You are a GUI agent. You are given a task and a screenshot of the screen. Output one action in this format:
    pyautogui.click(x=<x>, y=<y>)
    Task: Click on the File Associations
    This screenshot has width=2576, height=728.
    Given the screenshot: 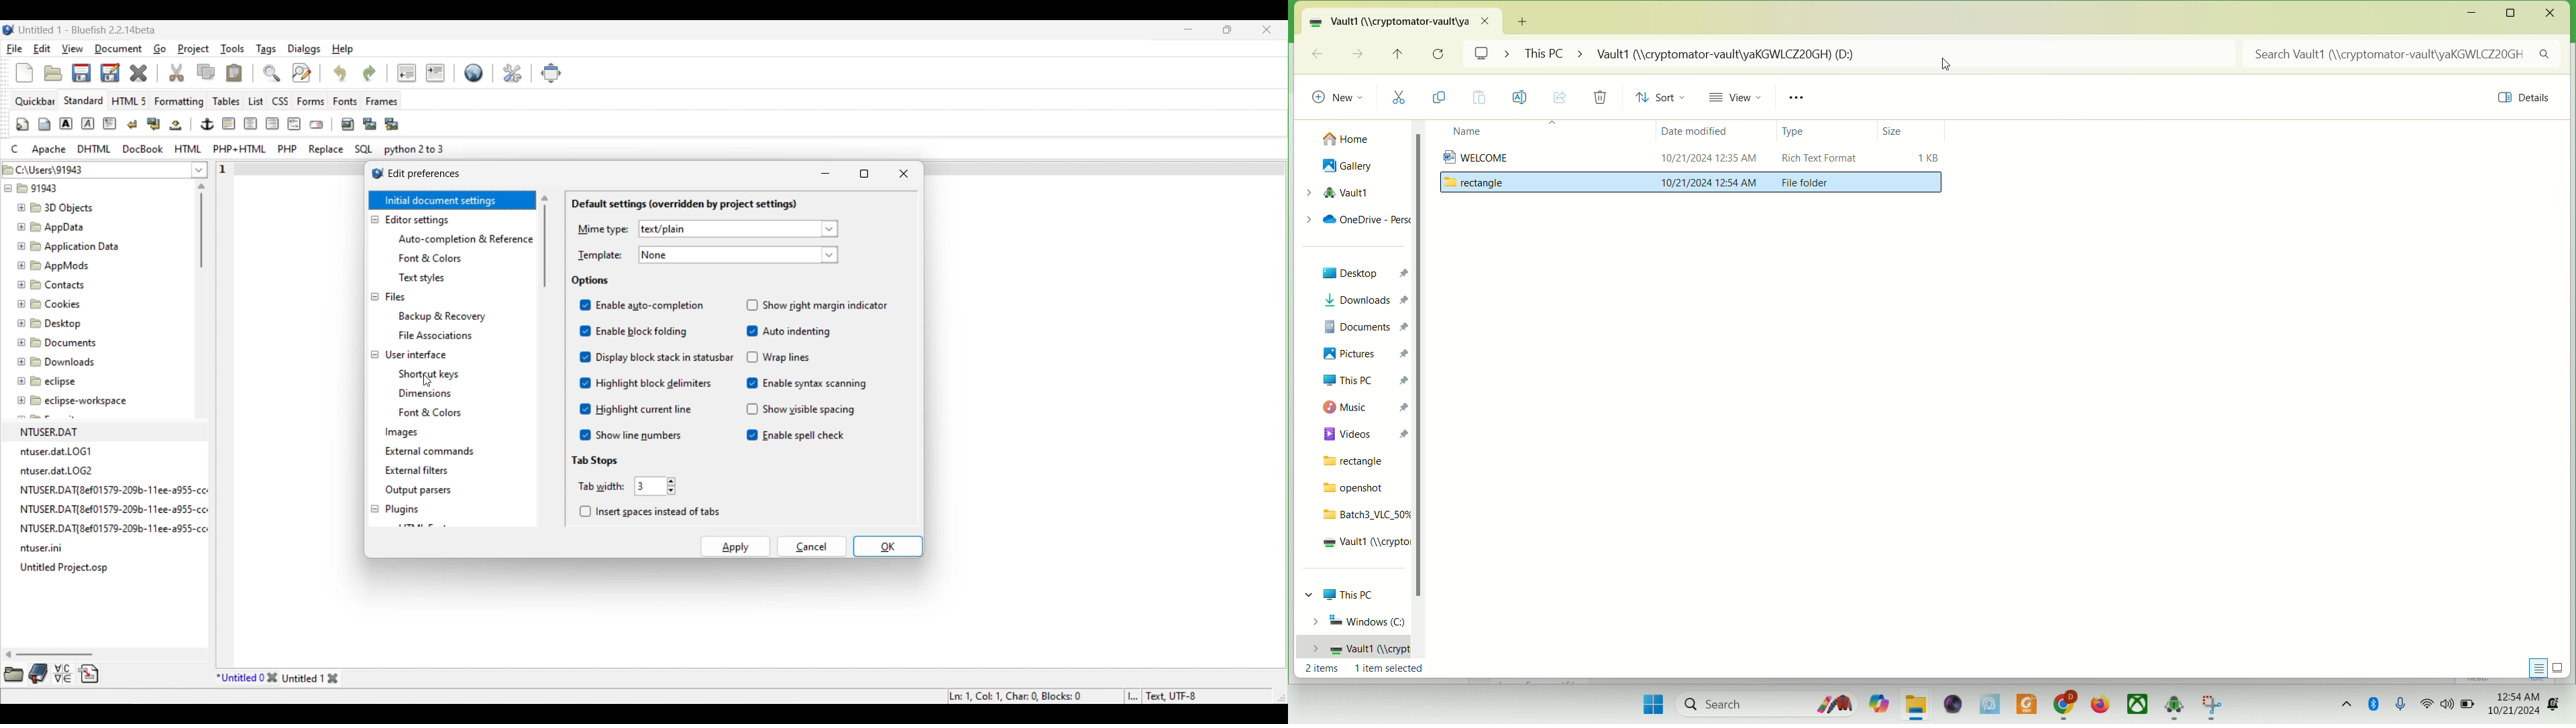 What is the action you would take?
    pyautogui.click(x=435, y=335)
    